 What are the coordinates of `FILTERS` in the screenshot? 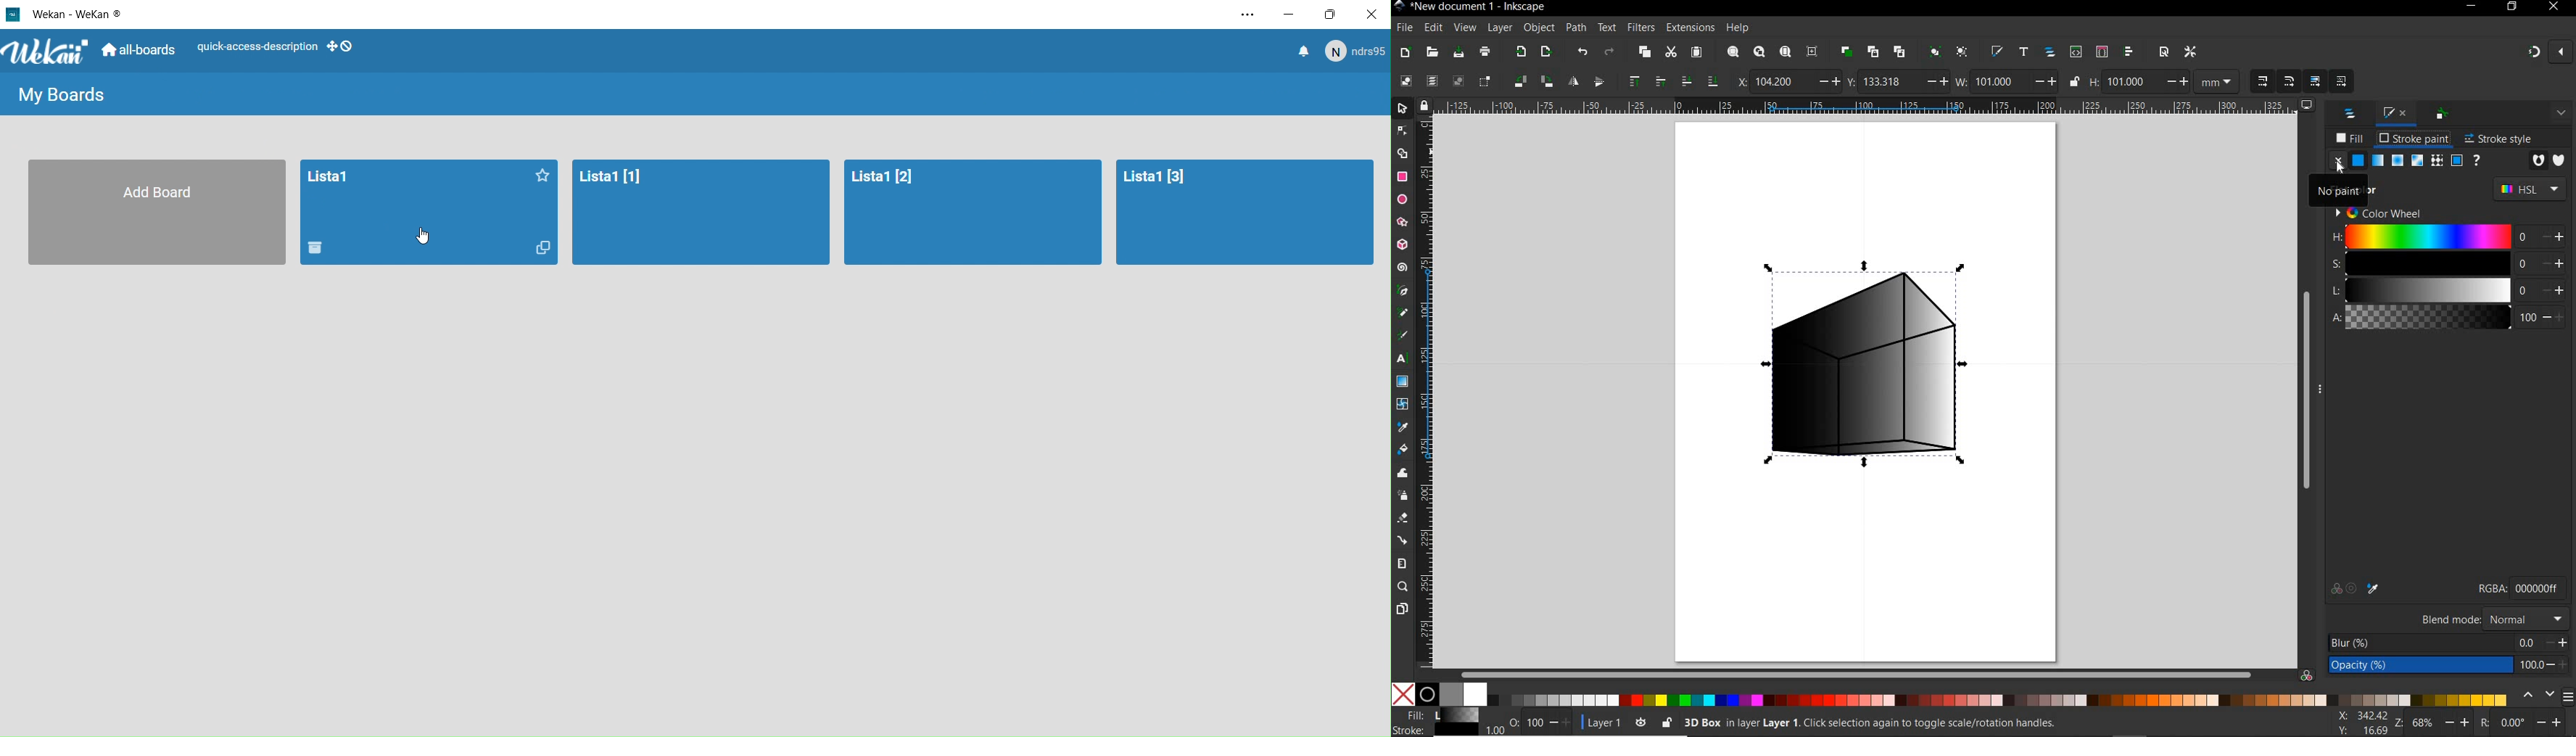 It's located at (1640, 28).